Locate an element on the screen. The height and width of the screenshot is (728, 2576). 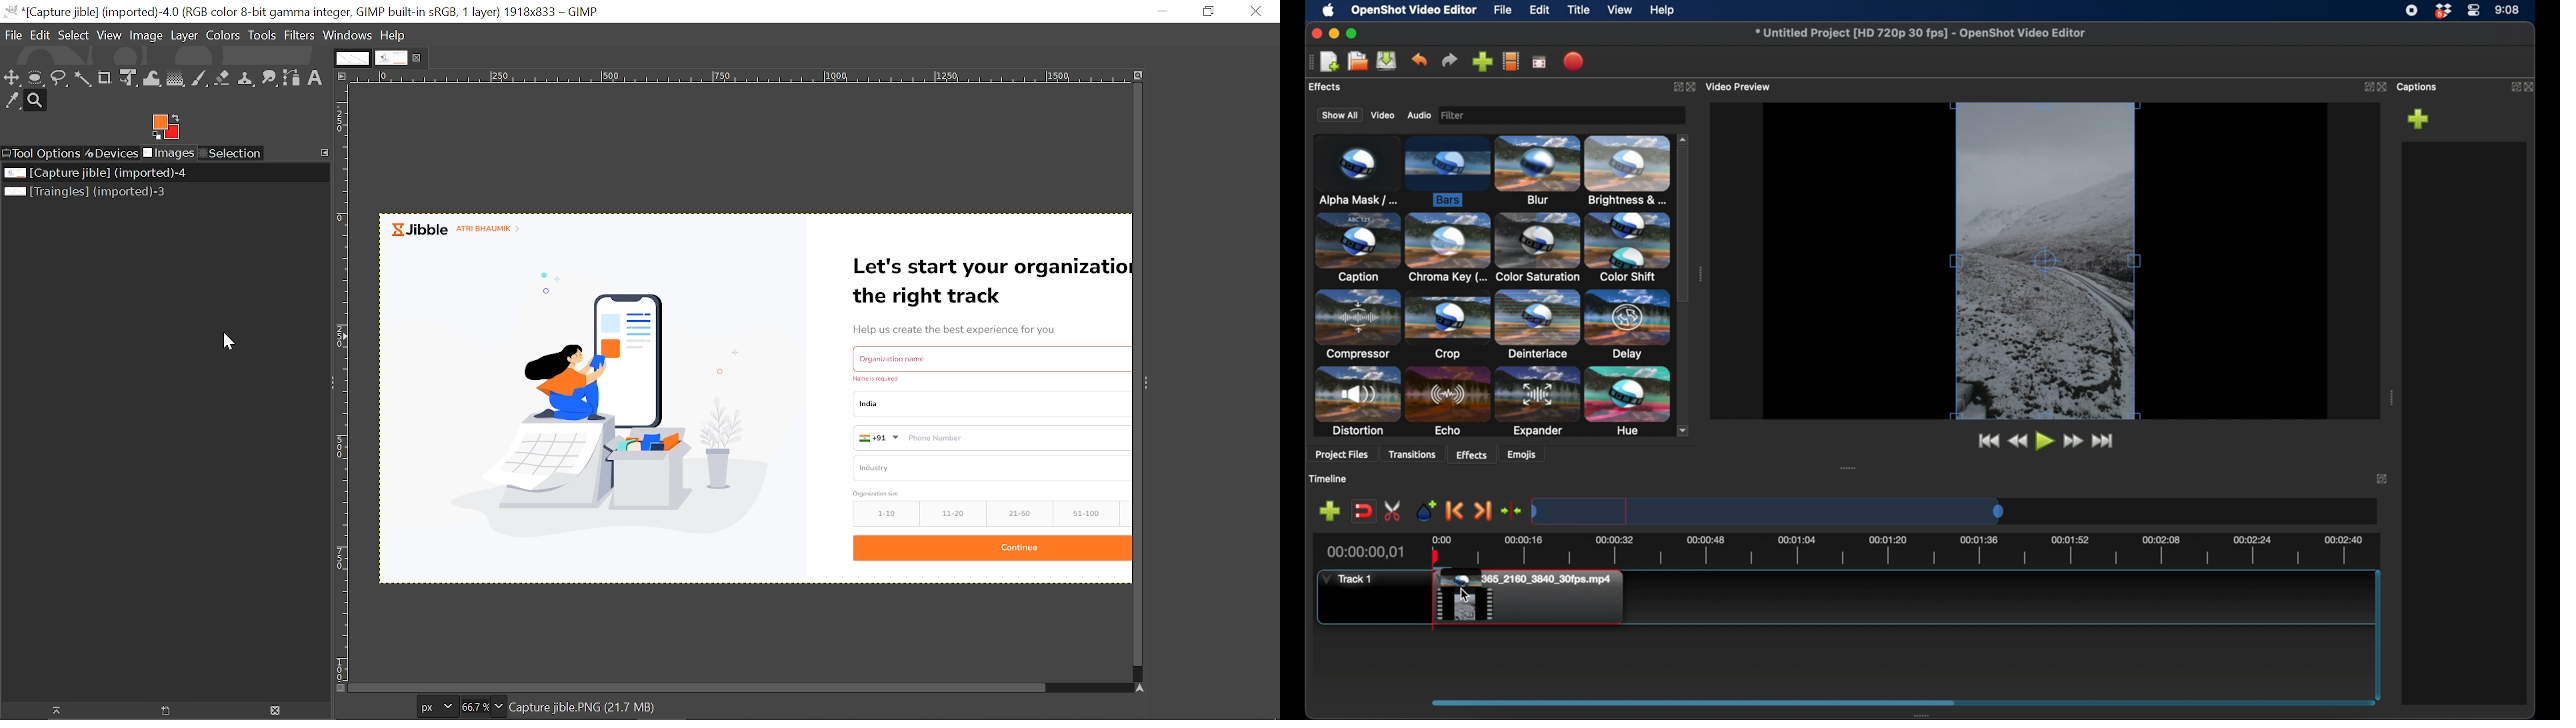
Selection is located at coordinates (232, 154).